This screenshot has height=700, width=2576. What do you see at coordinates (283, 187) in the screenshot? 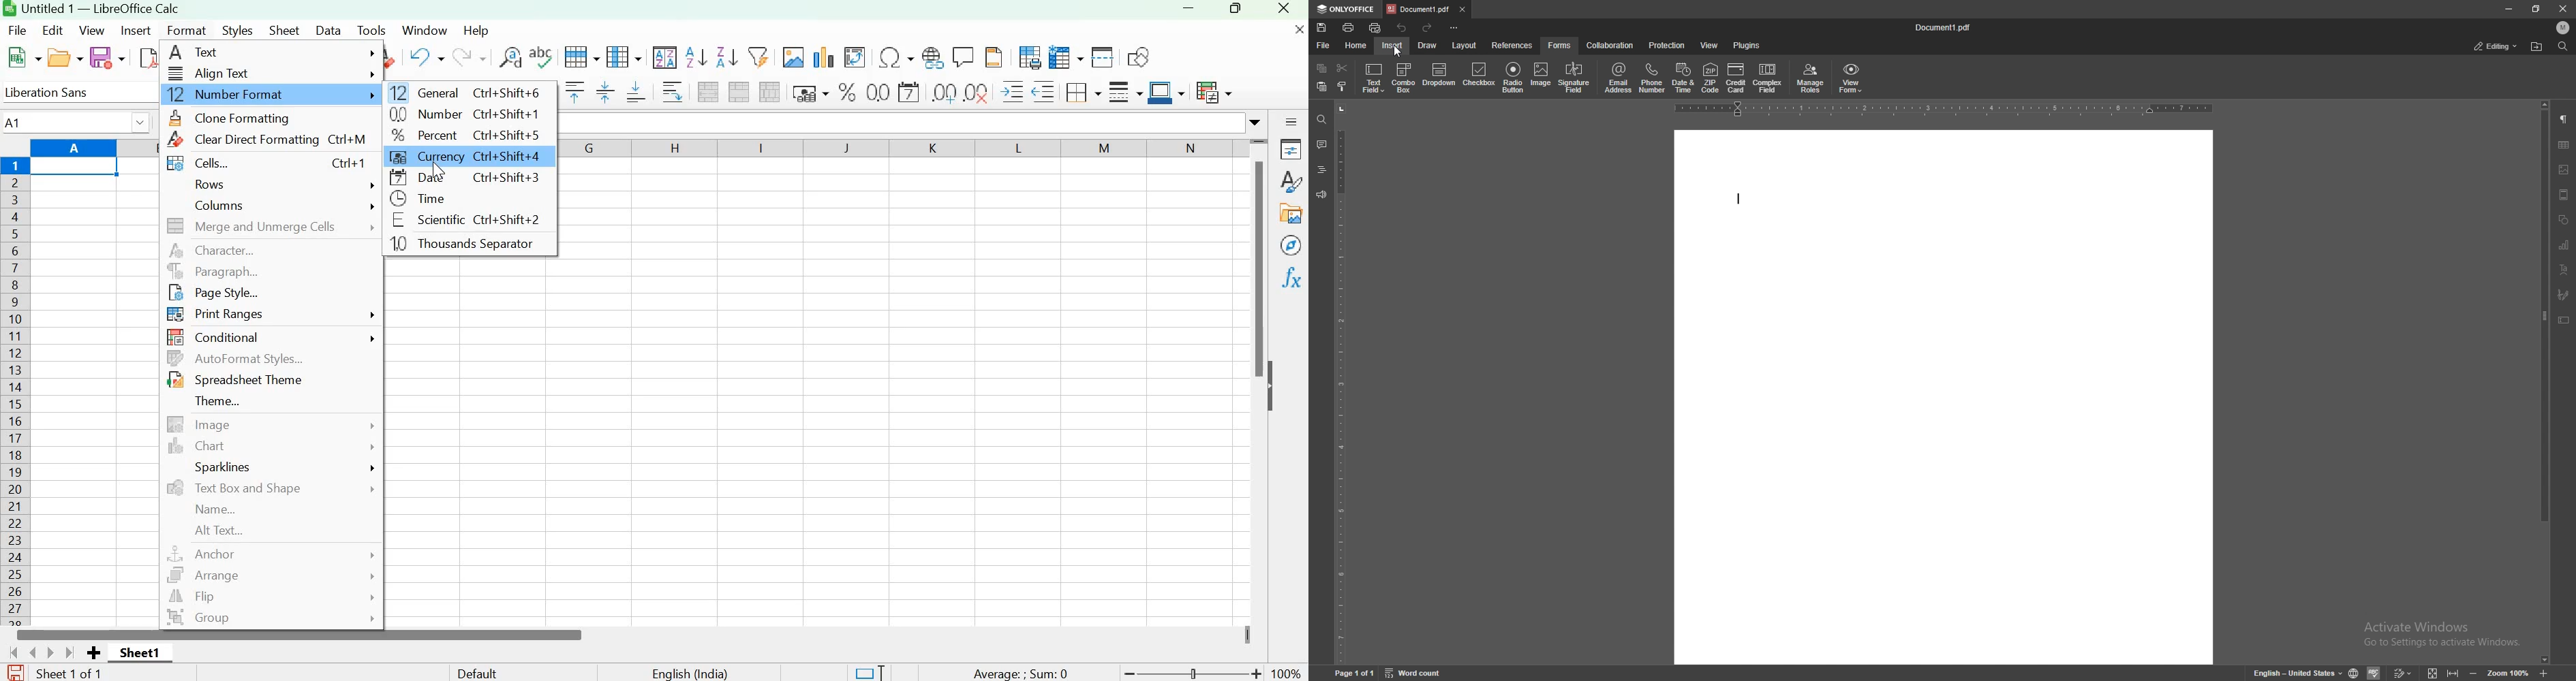
I see `Rows` at bounding box center [283, 187].